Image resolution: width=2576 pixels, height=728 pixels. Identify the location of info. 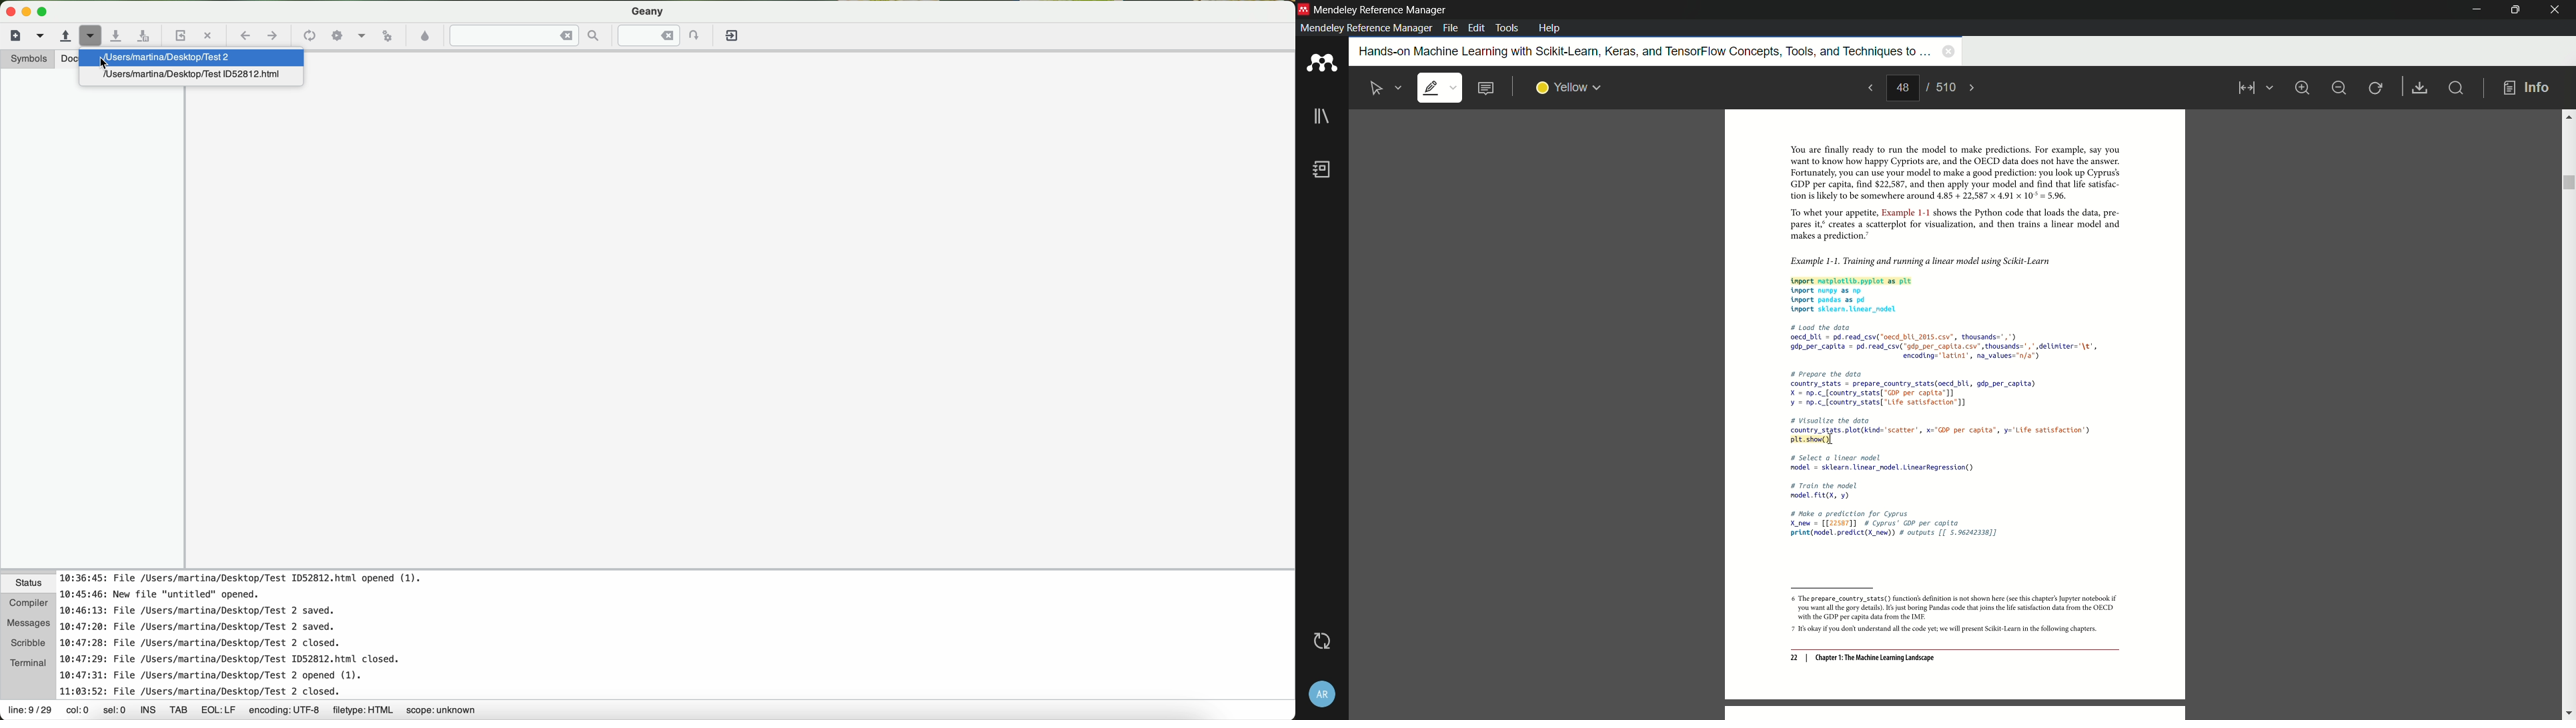
(2527, 89).